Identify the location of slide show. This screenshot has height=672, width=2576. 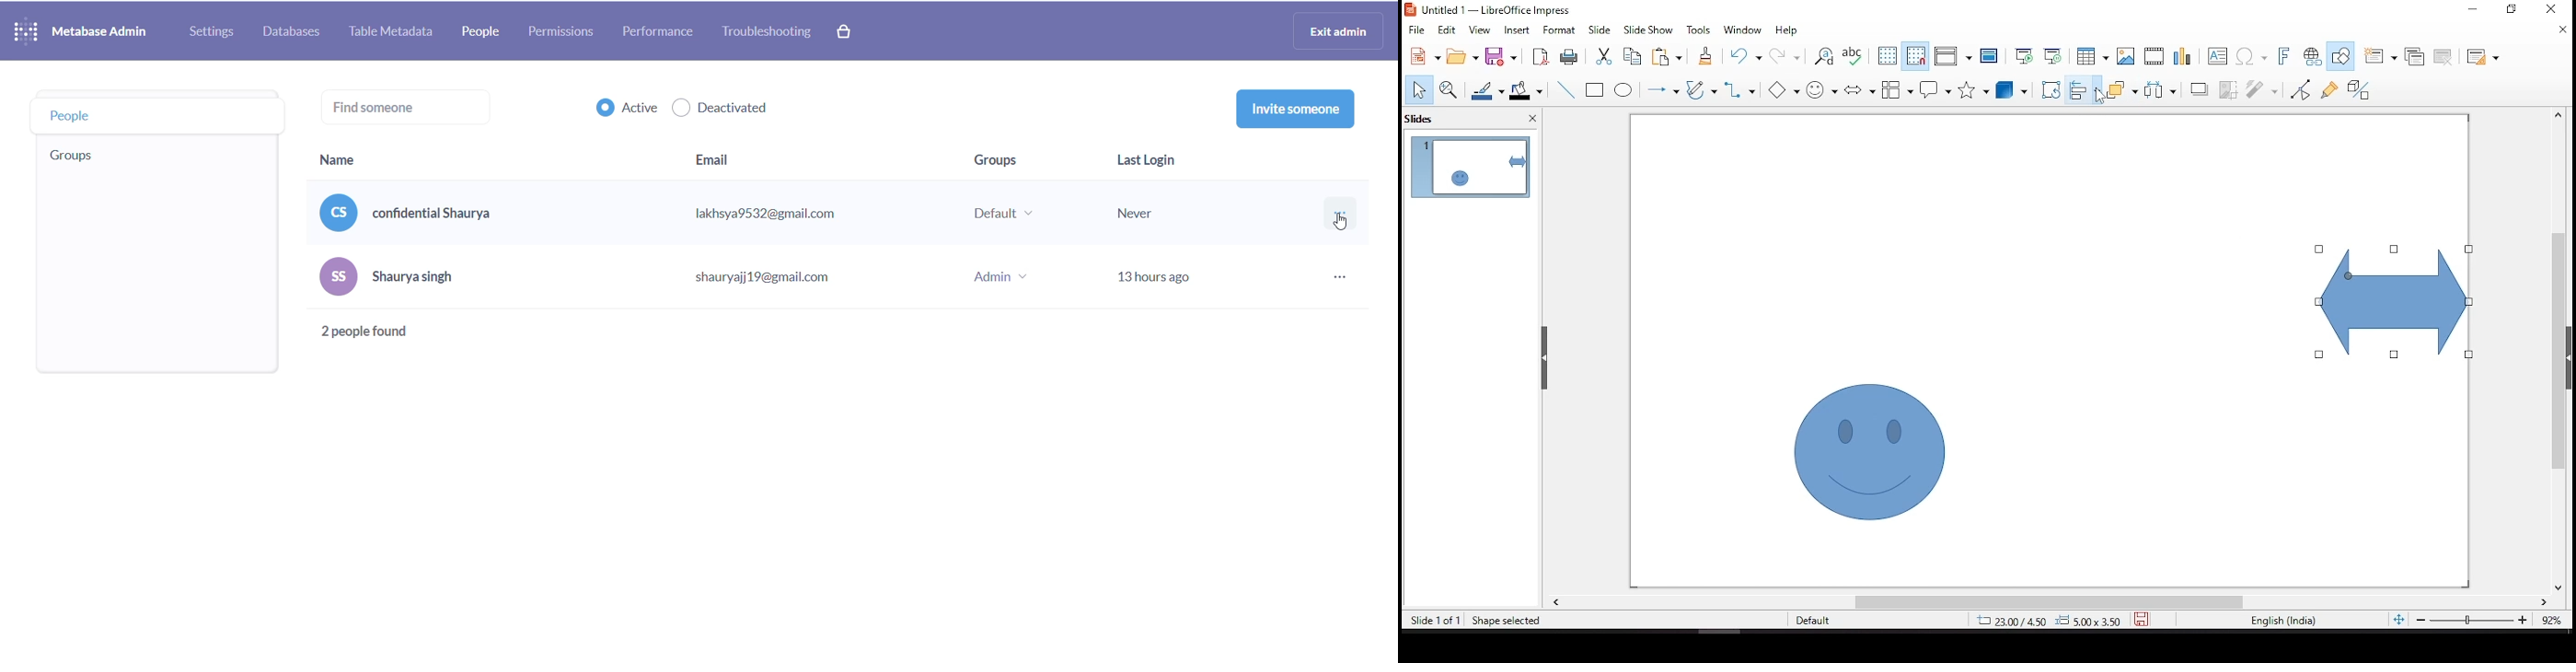
(1646, 29).